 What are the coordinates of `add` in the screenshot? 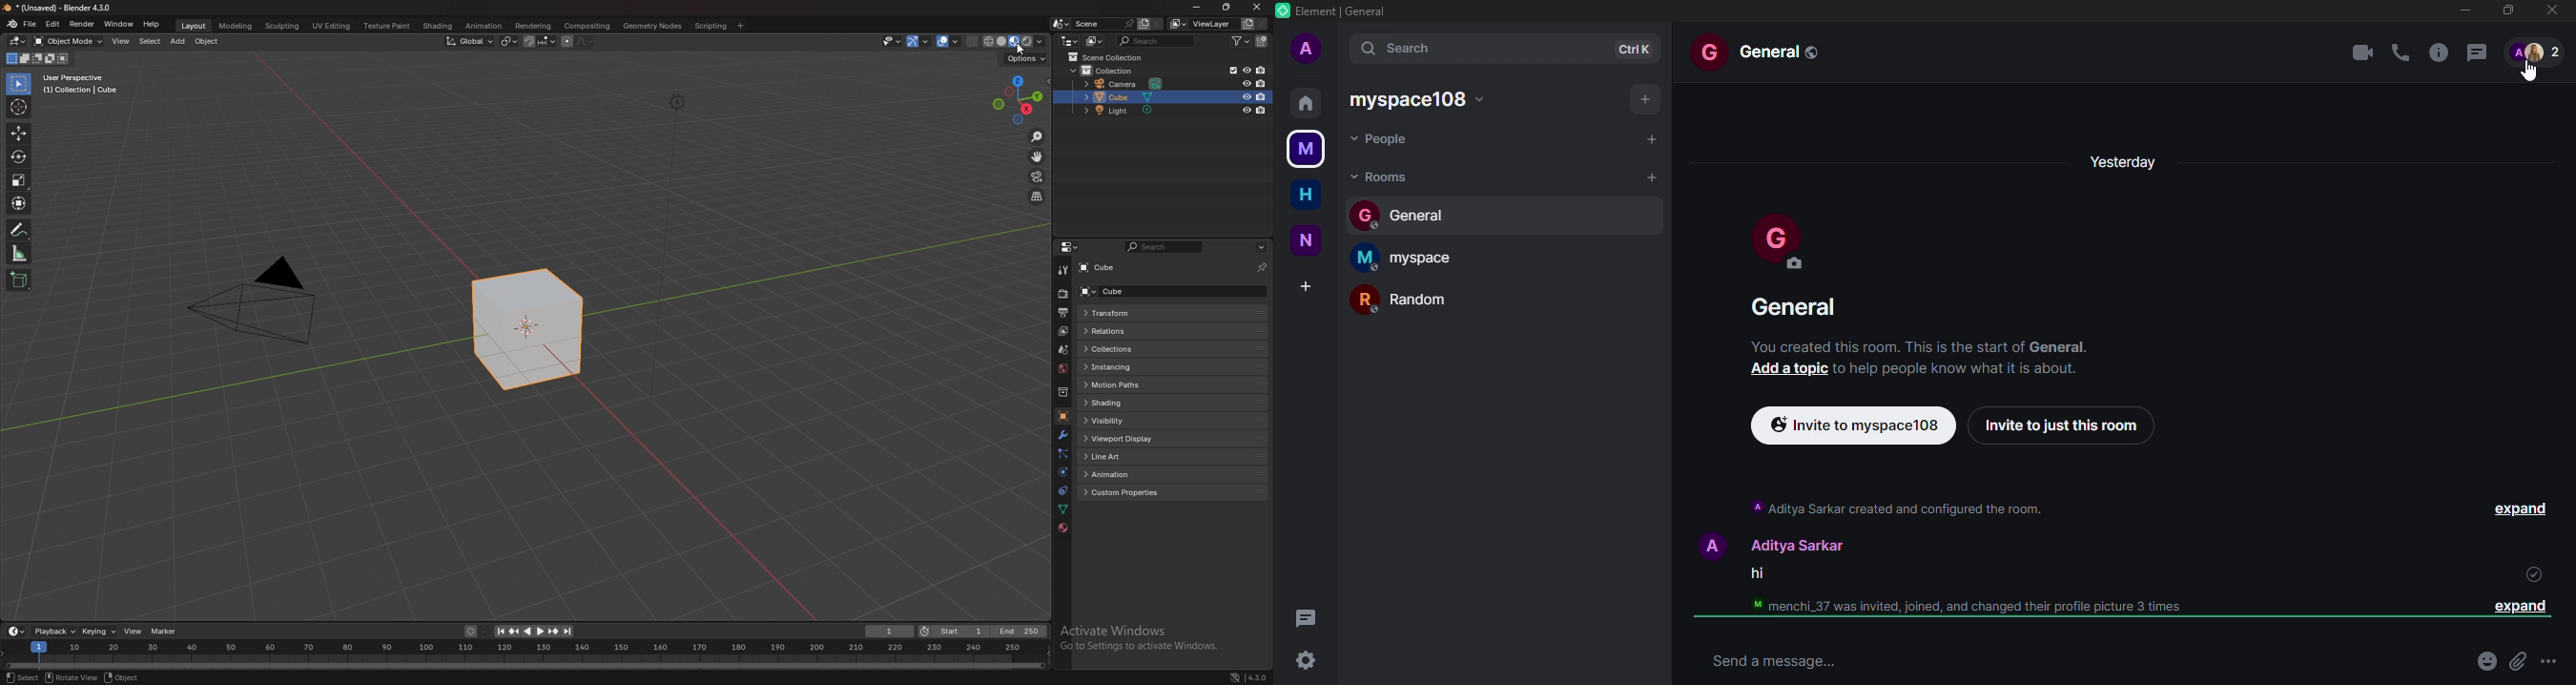 It's located at (1308, 283).